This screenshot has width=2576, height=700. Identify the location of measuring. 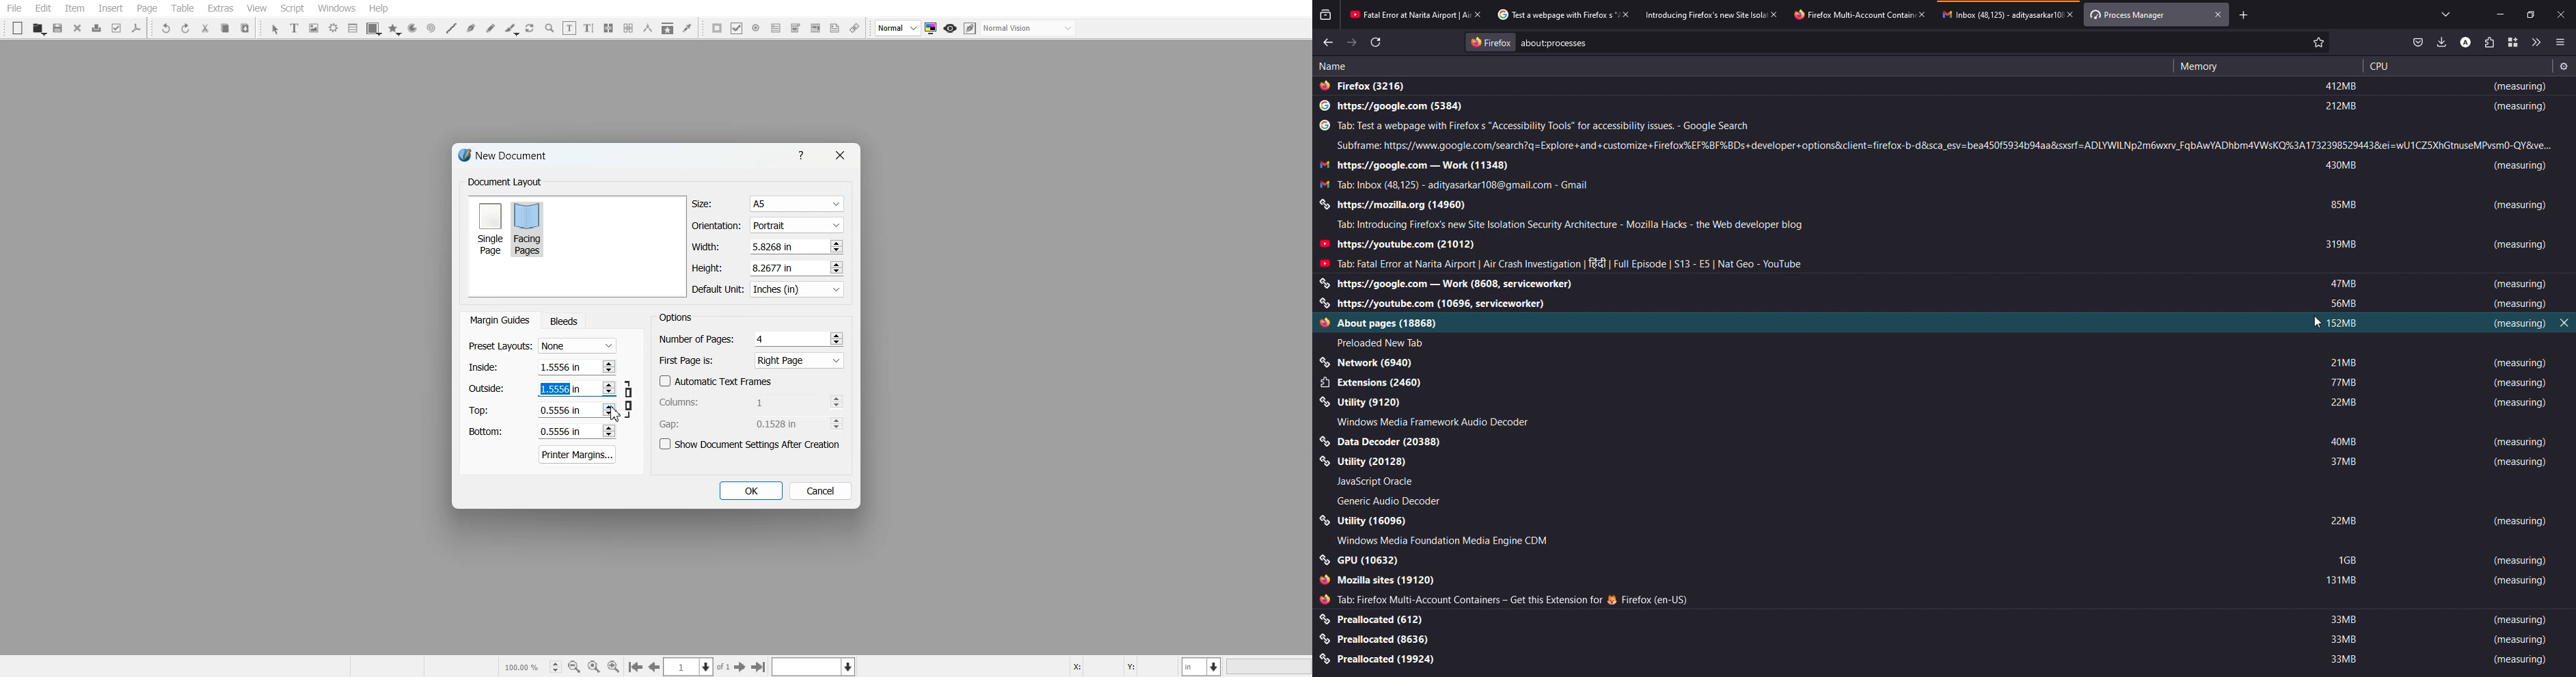
(2517, 660).